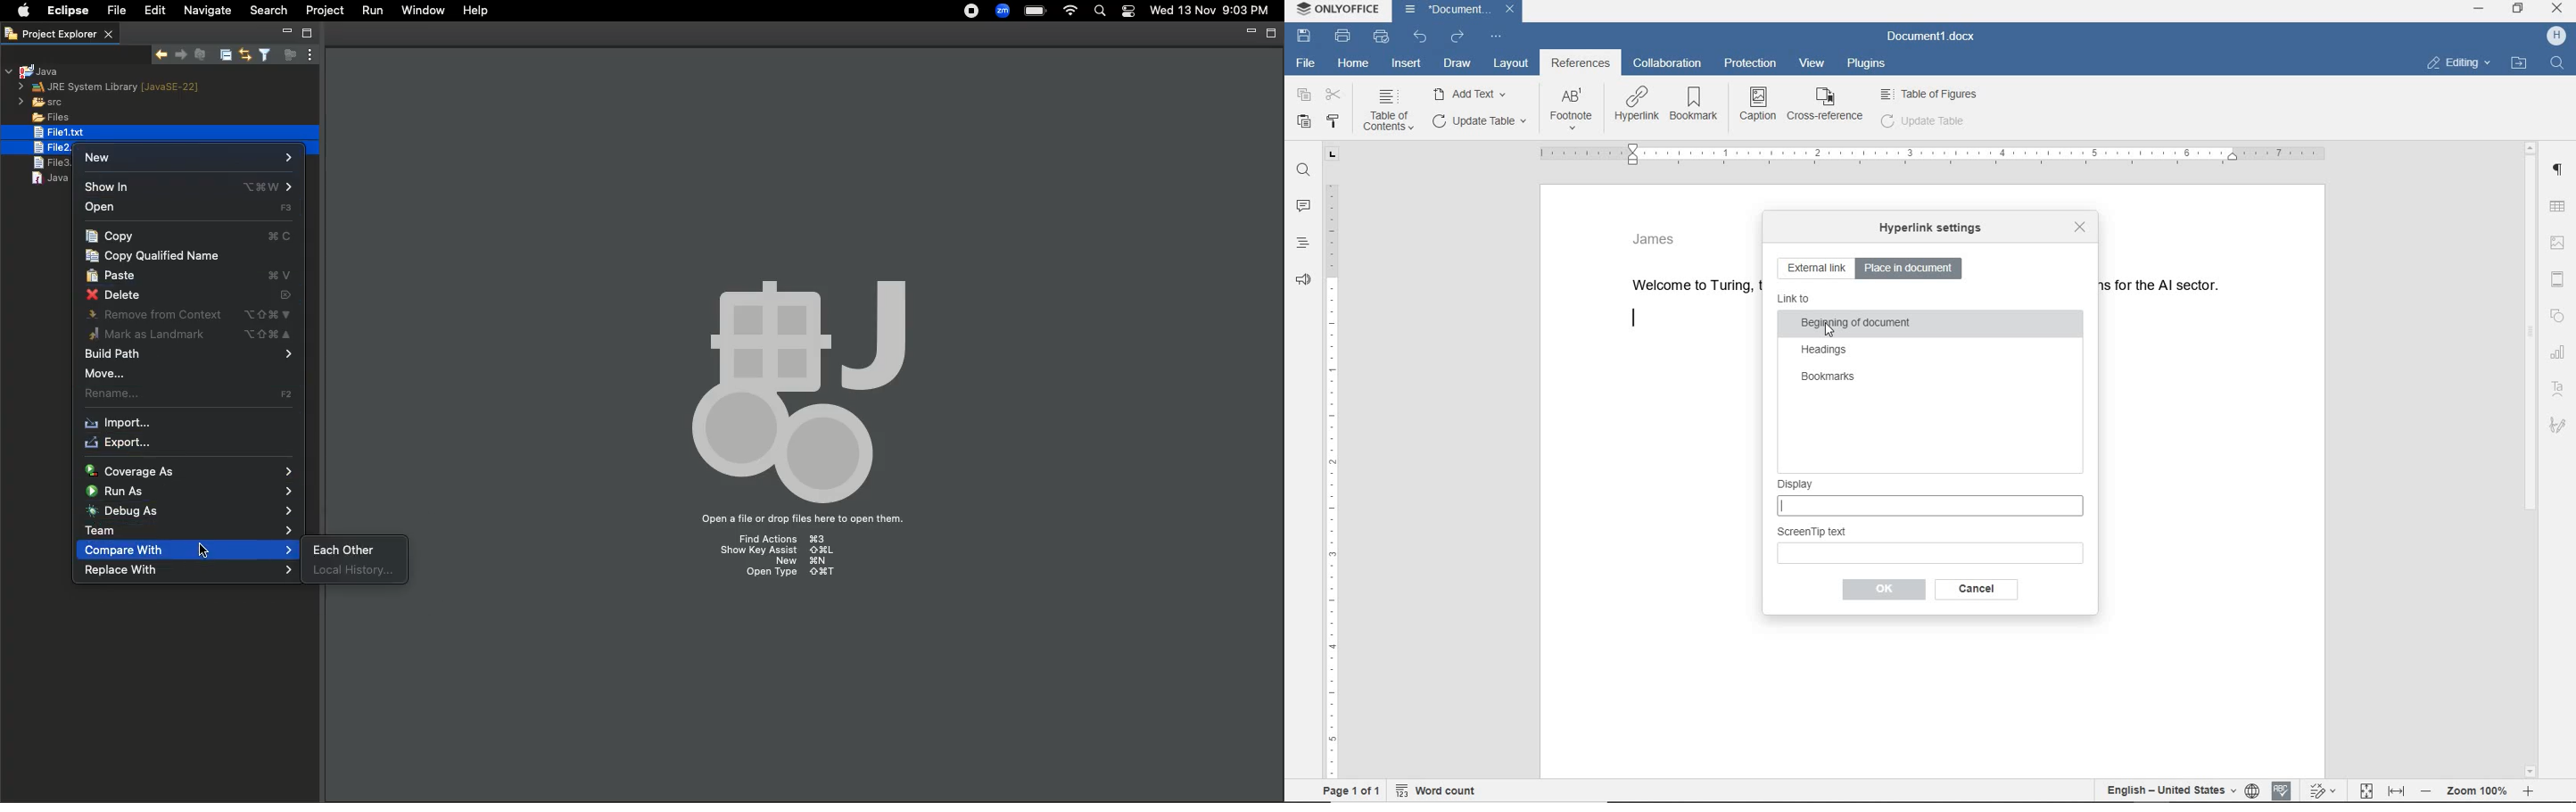  Describe the element at coordinates (189, 571) in the screenshot. I see `Replace with` at that location.